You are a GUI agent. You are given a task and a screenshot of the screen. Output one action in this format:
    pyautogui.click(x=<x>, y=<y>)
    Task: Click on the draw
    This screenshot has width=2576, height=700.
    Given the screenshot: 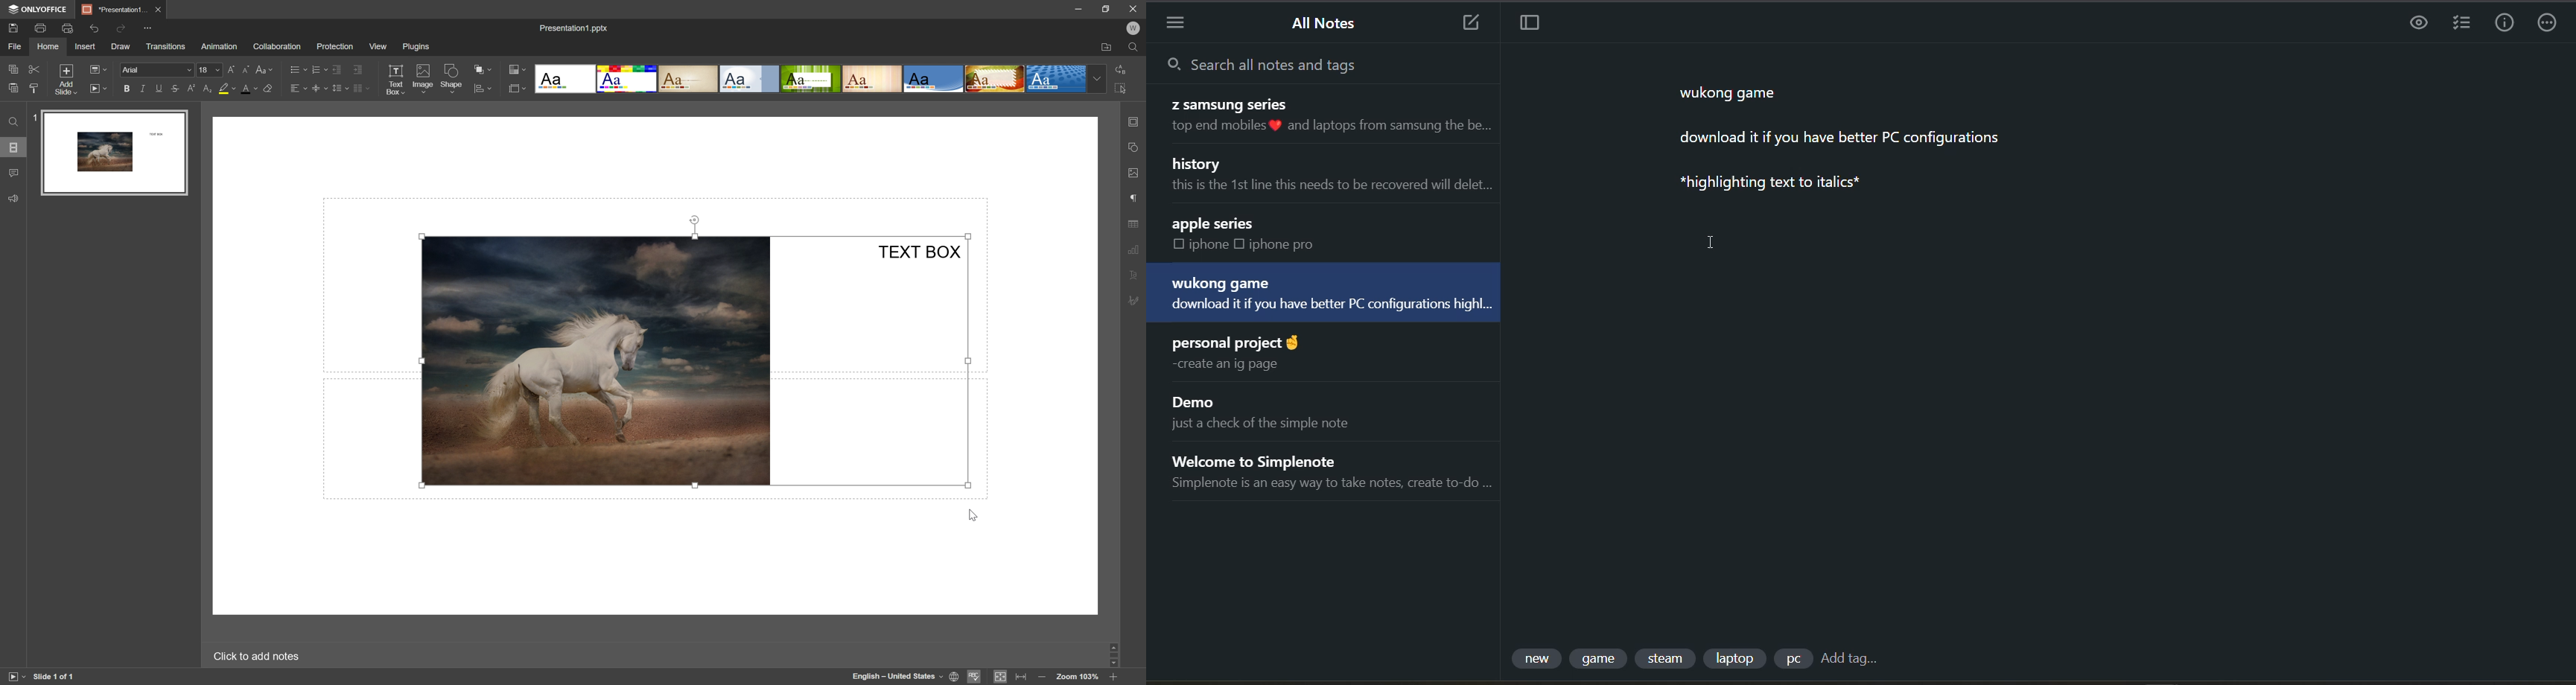 What is the action you would take?
    pyautogui.click(x=121, y=47)
    